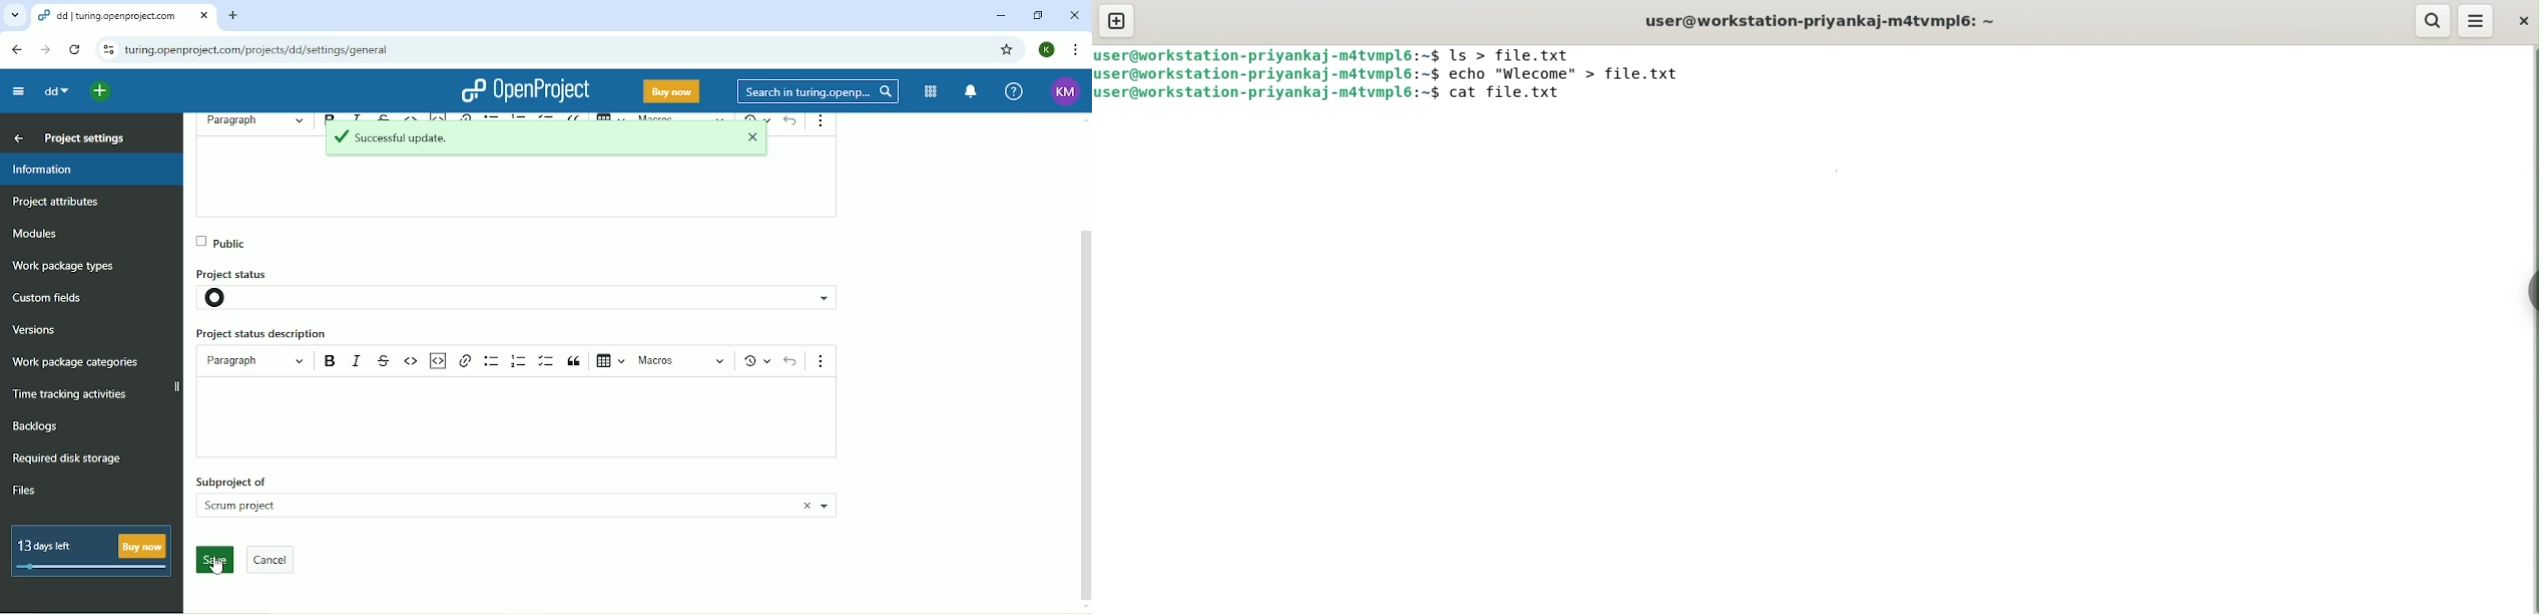  Describe the element at coordinates (64, 266) in the screenshot. I see `Work package types` at that location.